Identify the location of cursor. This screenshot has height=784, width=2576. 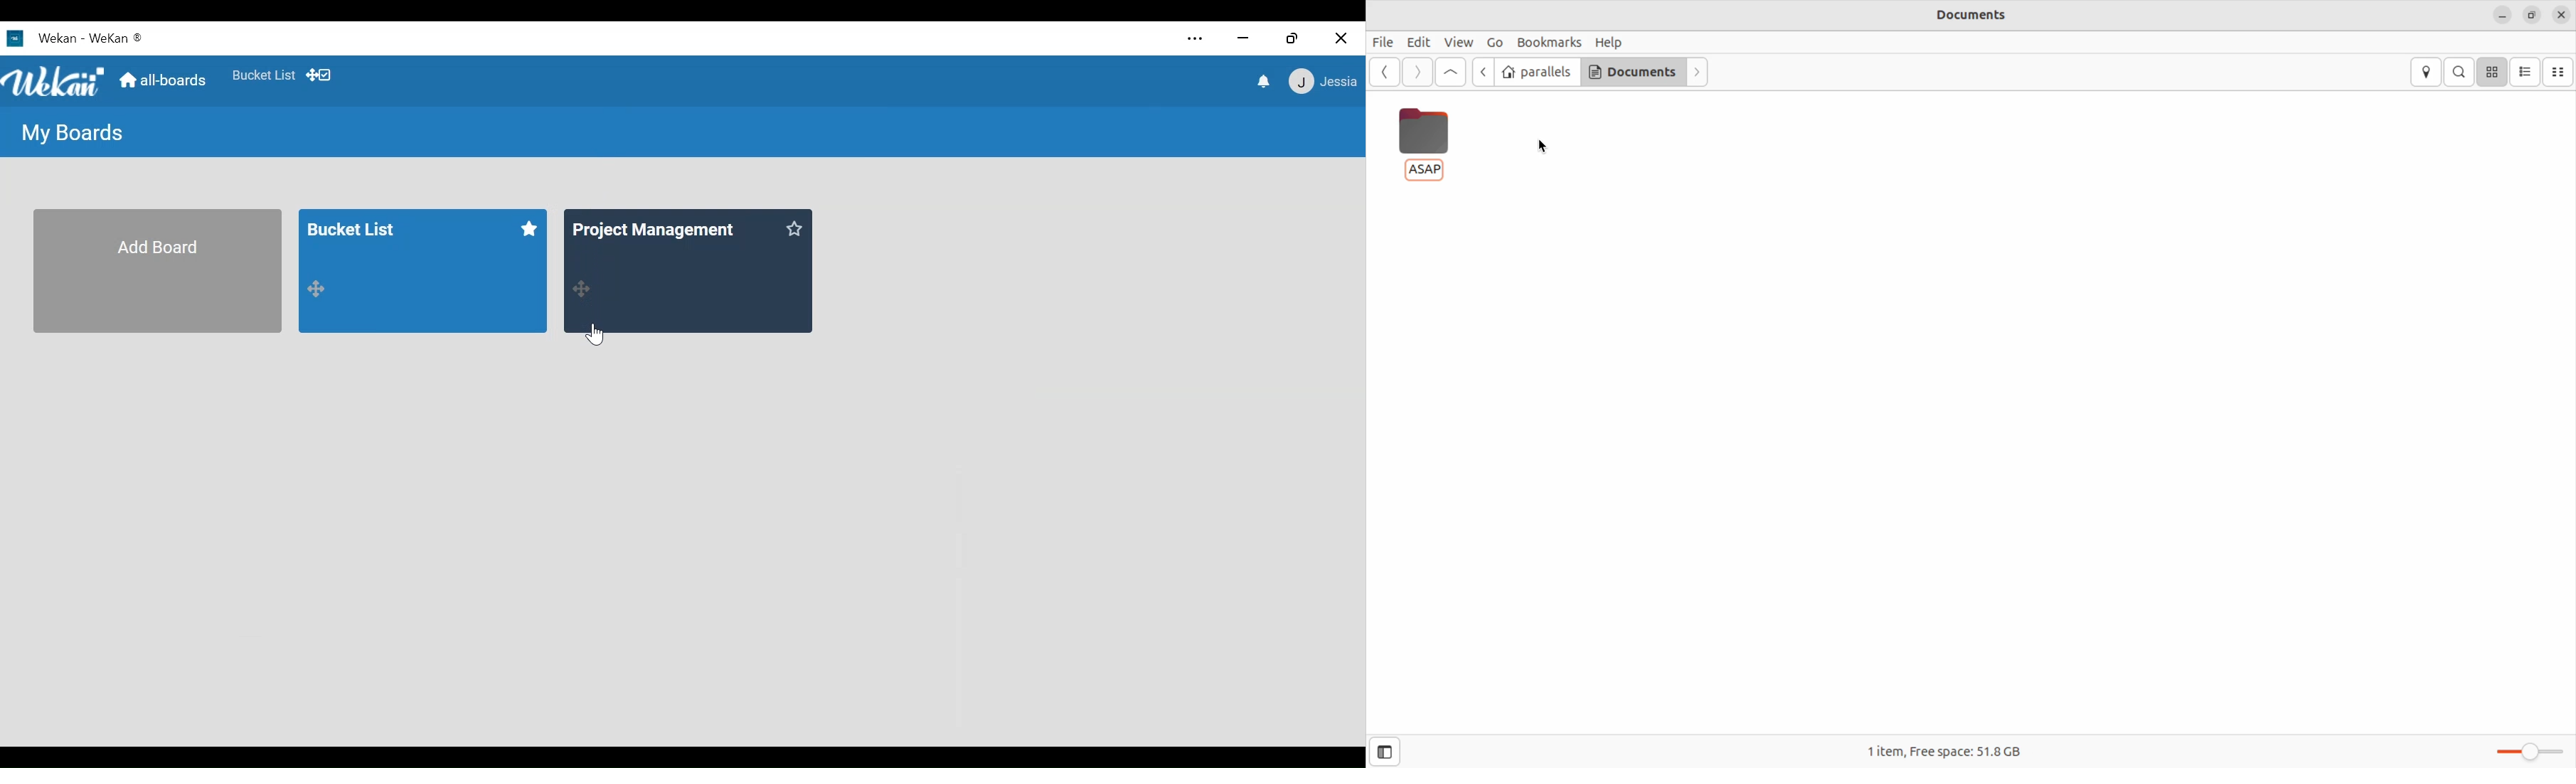
(1543, 147).